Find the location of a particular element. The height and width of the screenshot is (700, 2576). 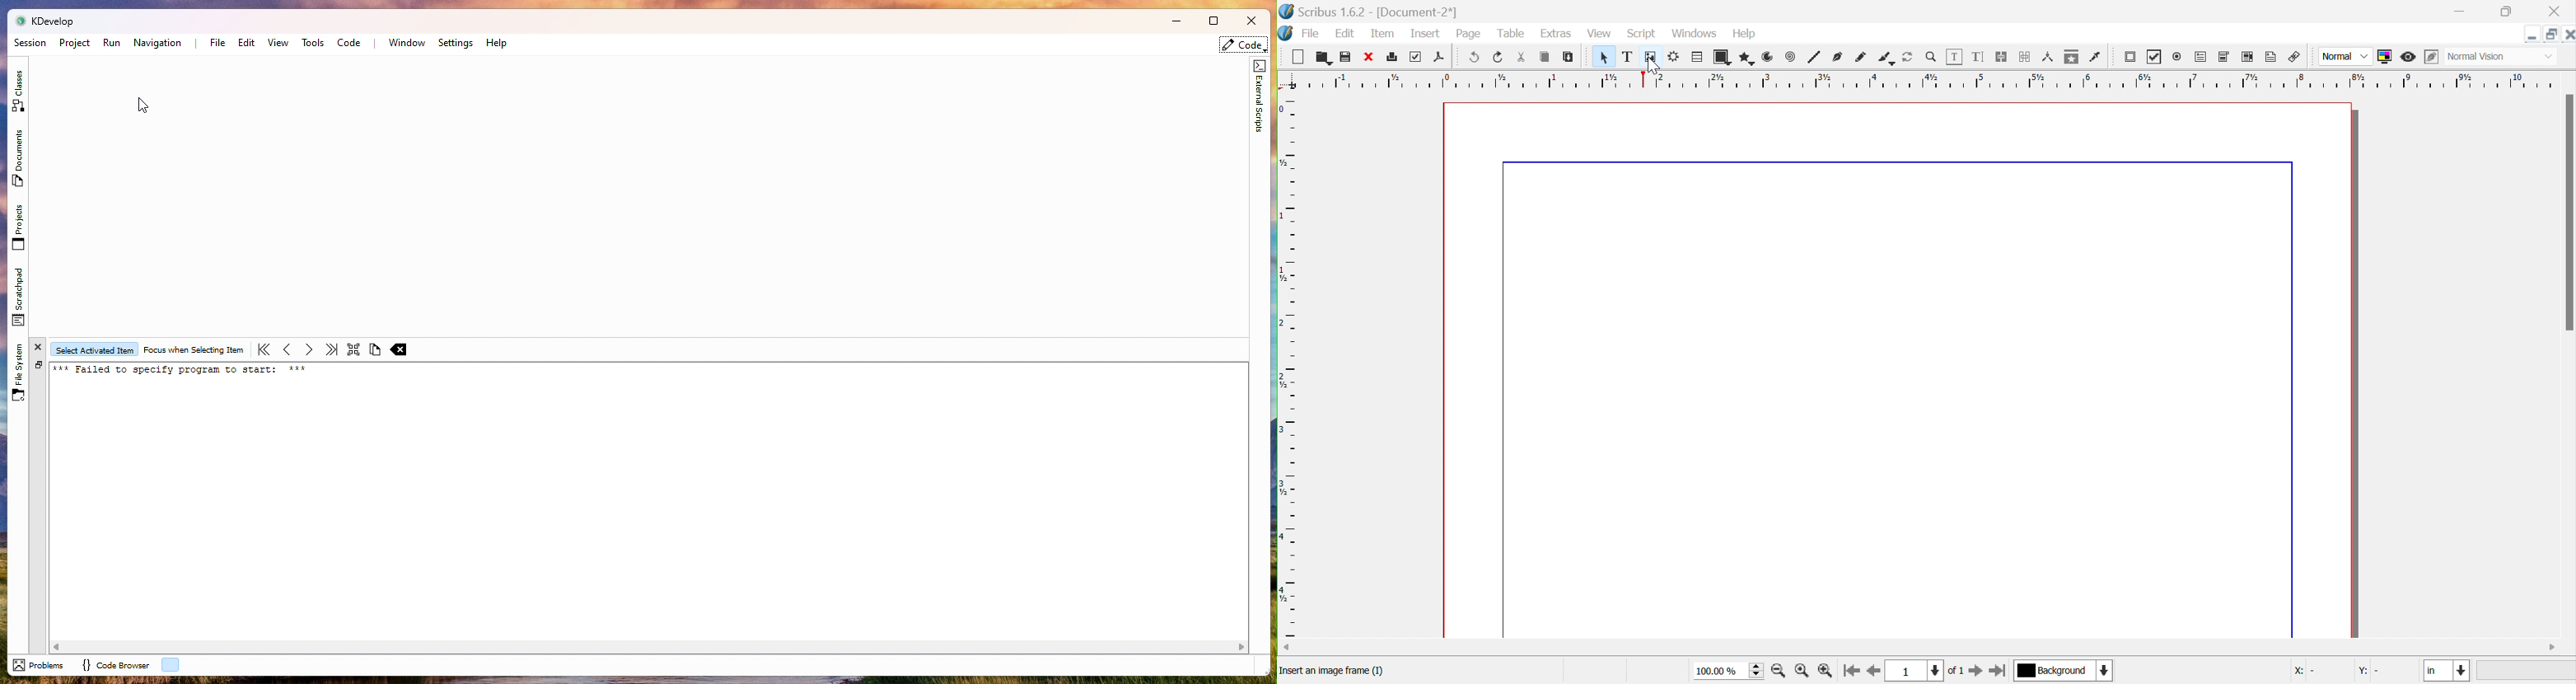

PDF push button is located at coordinates (2132, 58).